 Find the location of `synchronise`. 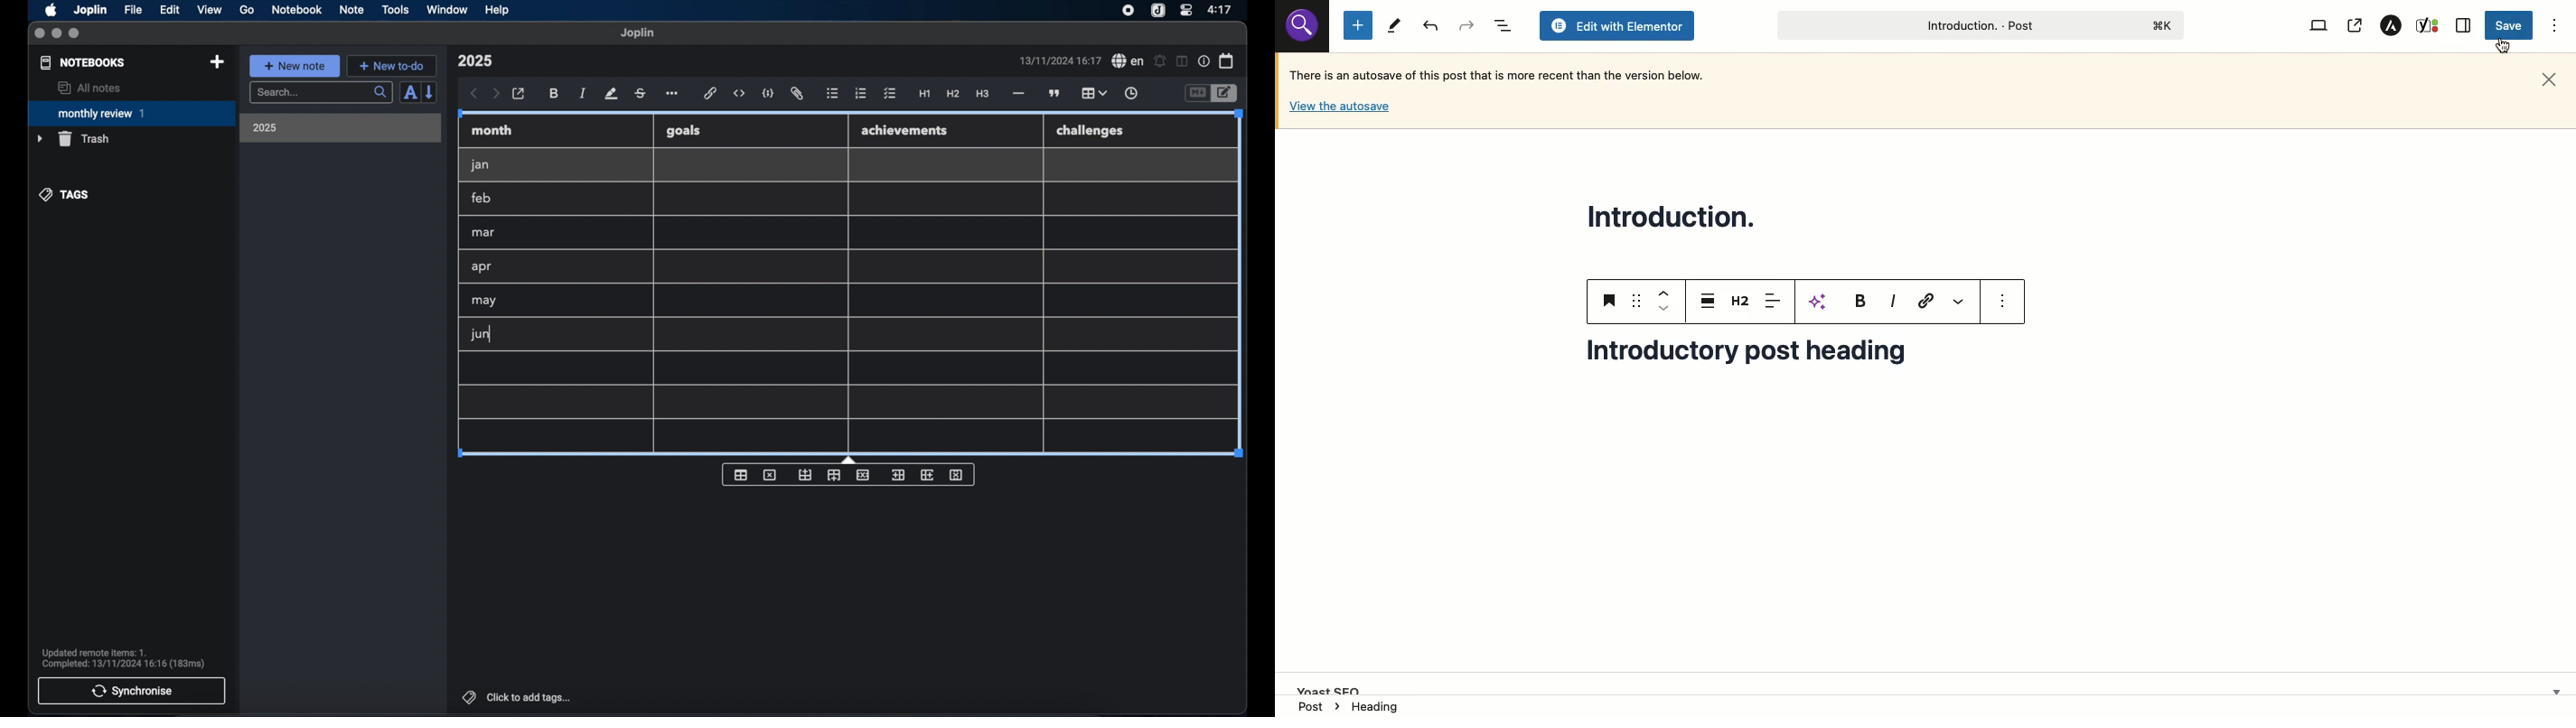

synchronise is located at coordinates (132, 690).